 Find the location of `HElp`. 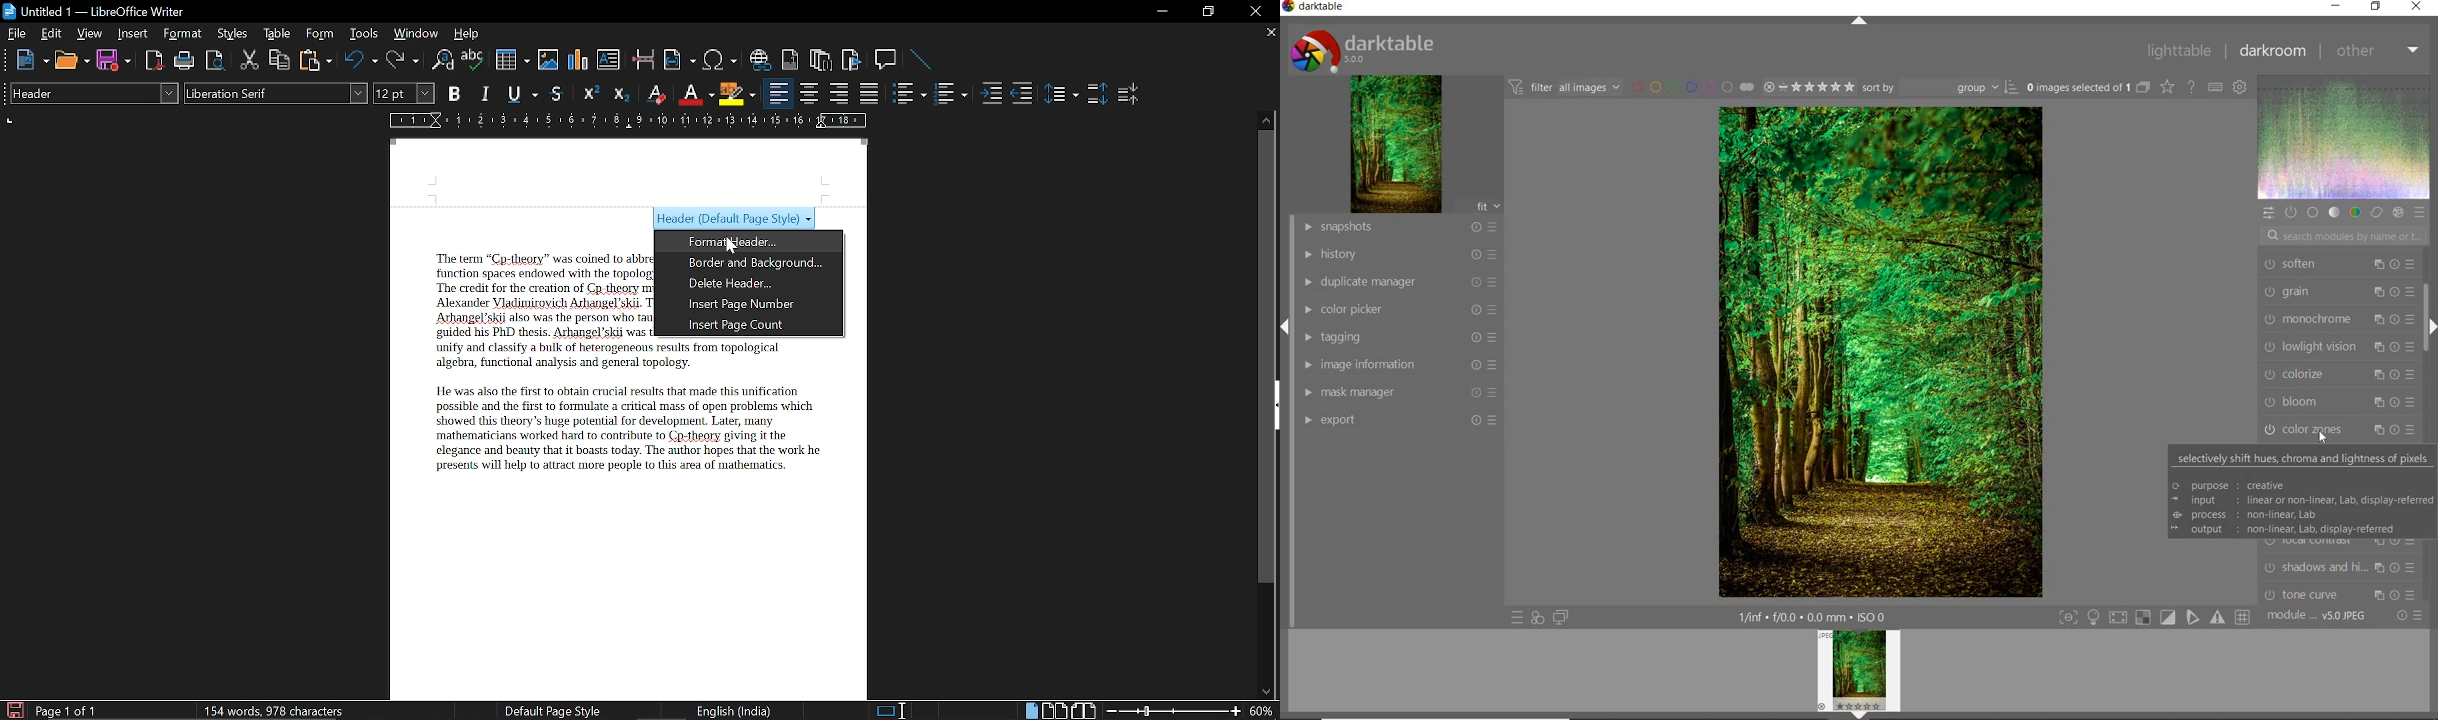

HElp is located at coordinates (468, 33).